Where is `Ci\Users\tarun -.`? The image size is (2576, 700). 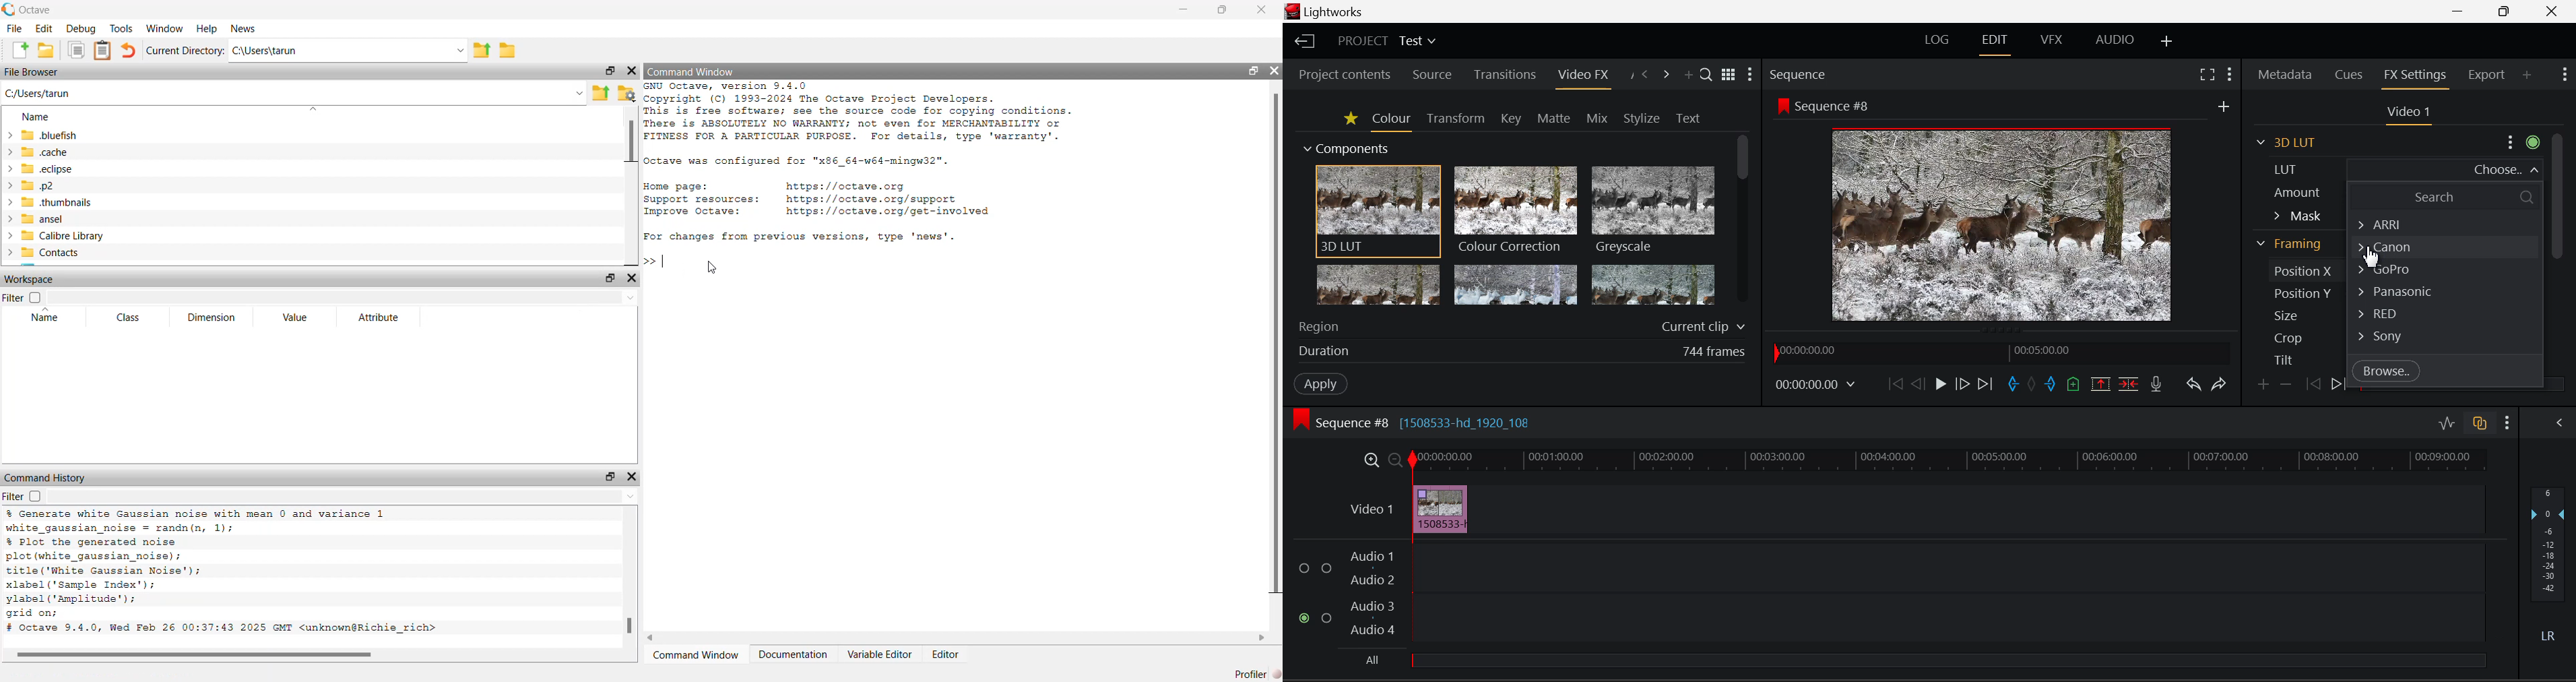
Ci\Users\tarun -. is located at coordinates (350, 50).